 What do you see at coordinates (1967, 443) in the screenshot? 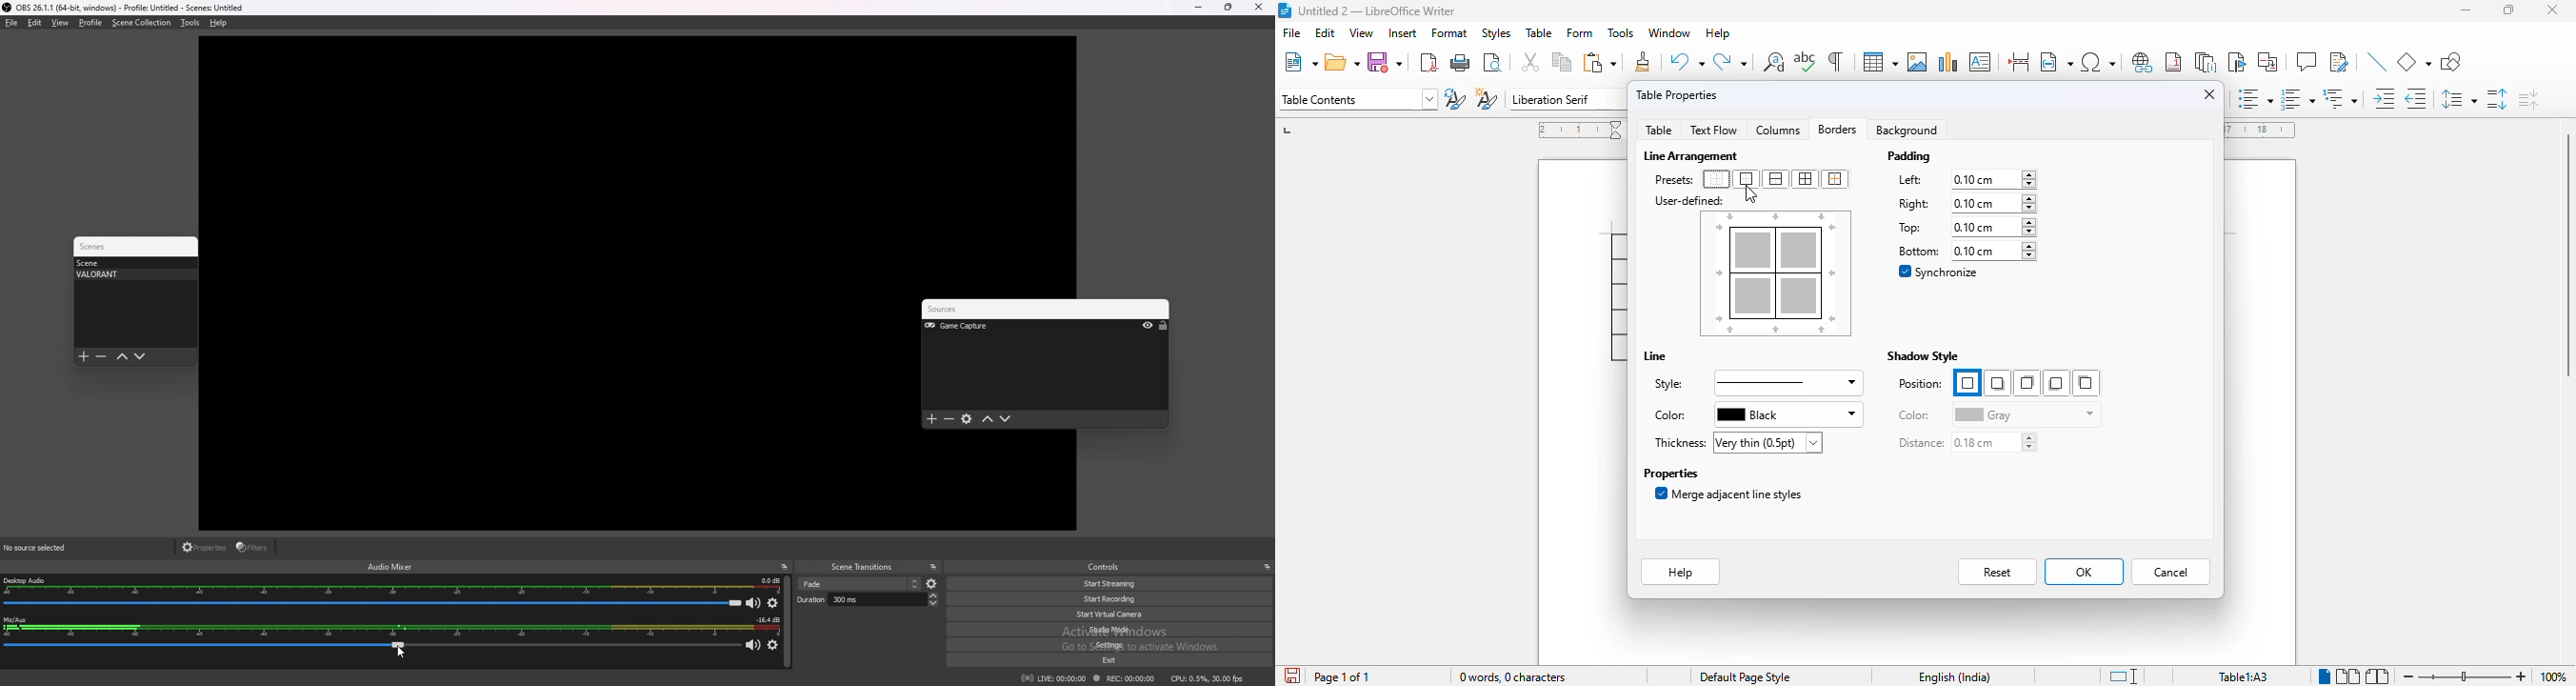
I see `distance: 0.18 cm` at bounding box center [1967, 443].